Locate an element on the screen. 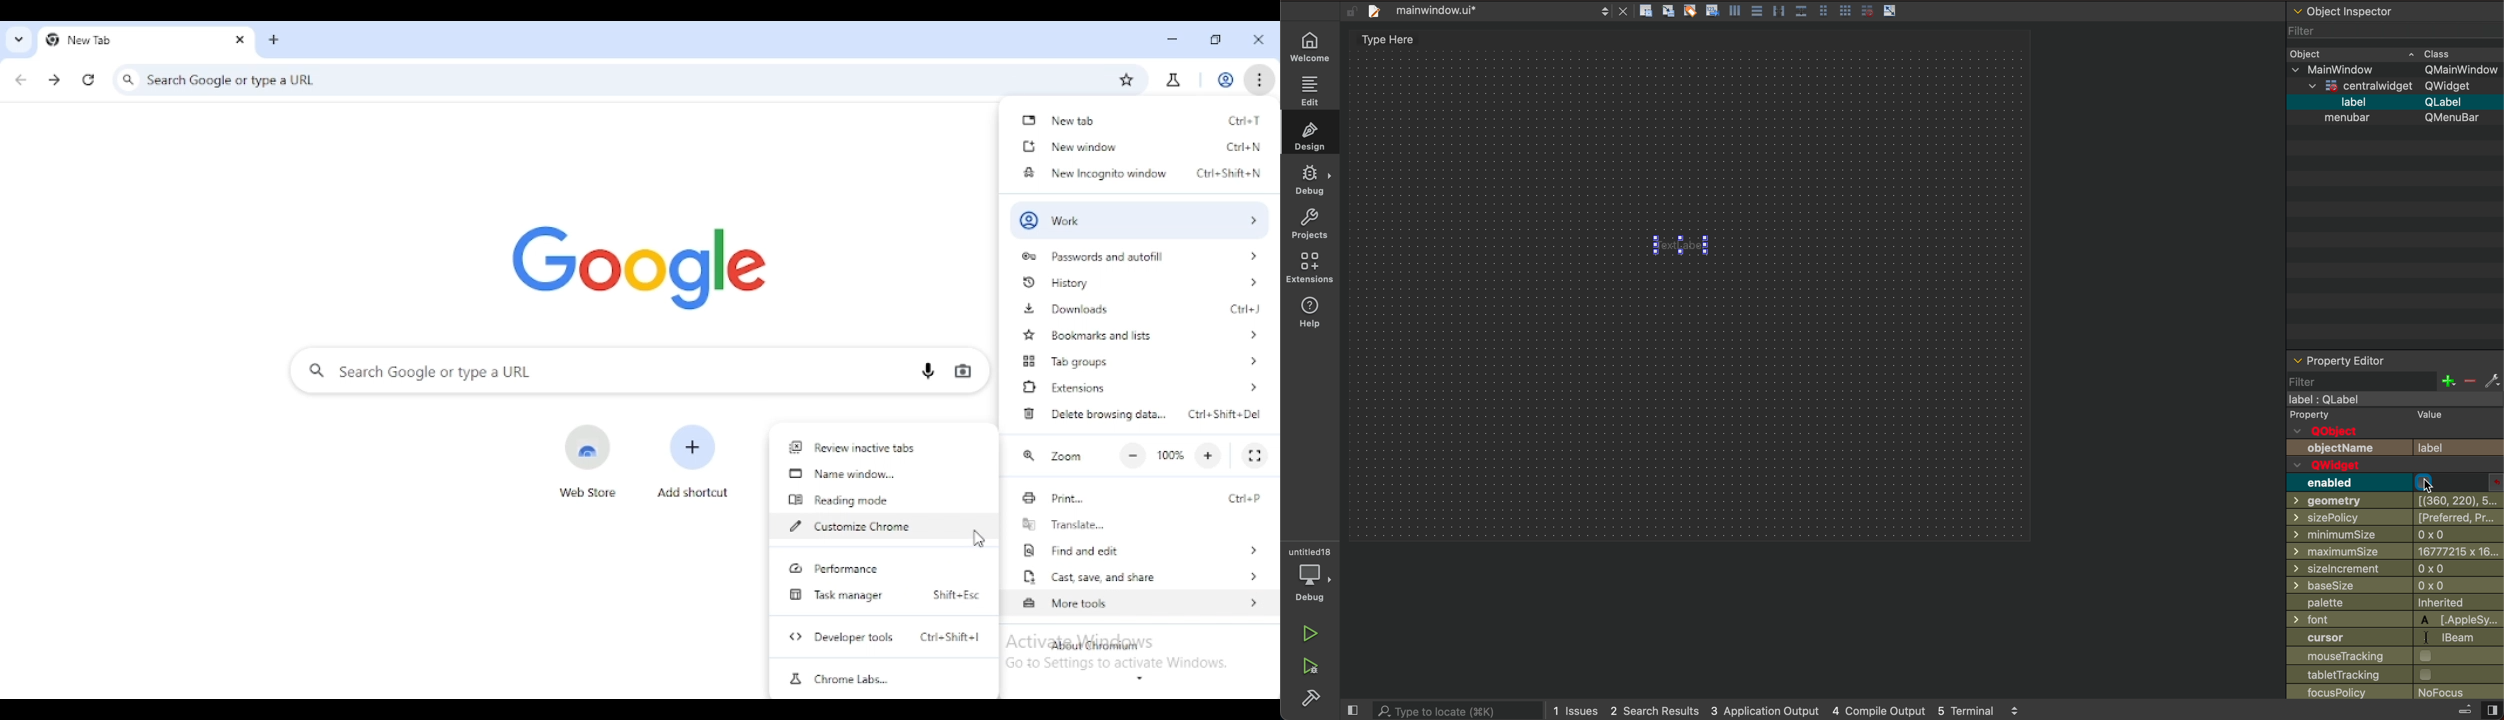  0x0 is located at coordinates (2450, 586).